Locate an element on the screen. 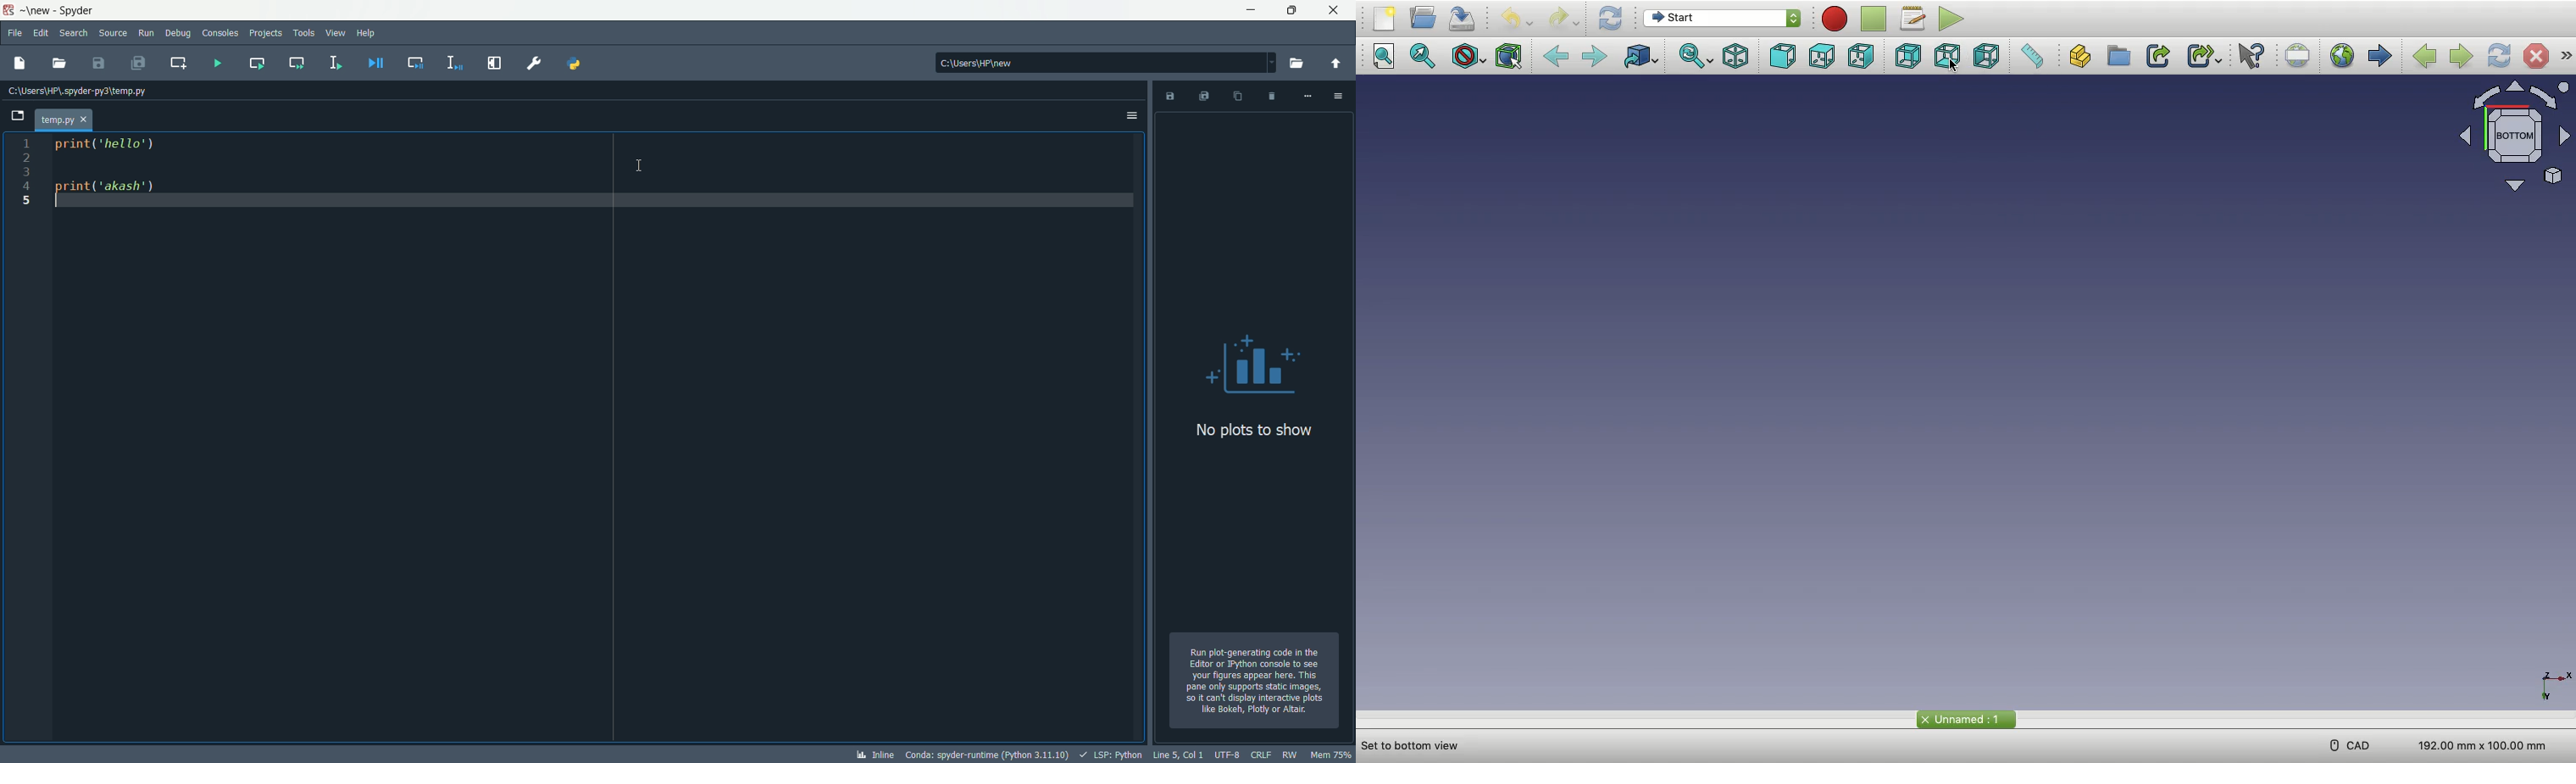  New is located at coordinates (1385, 21).